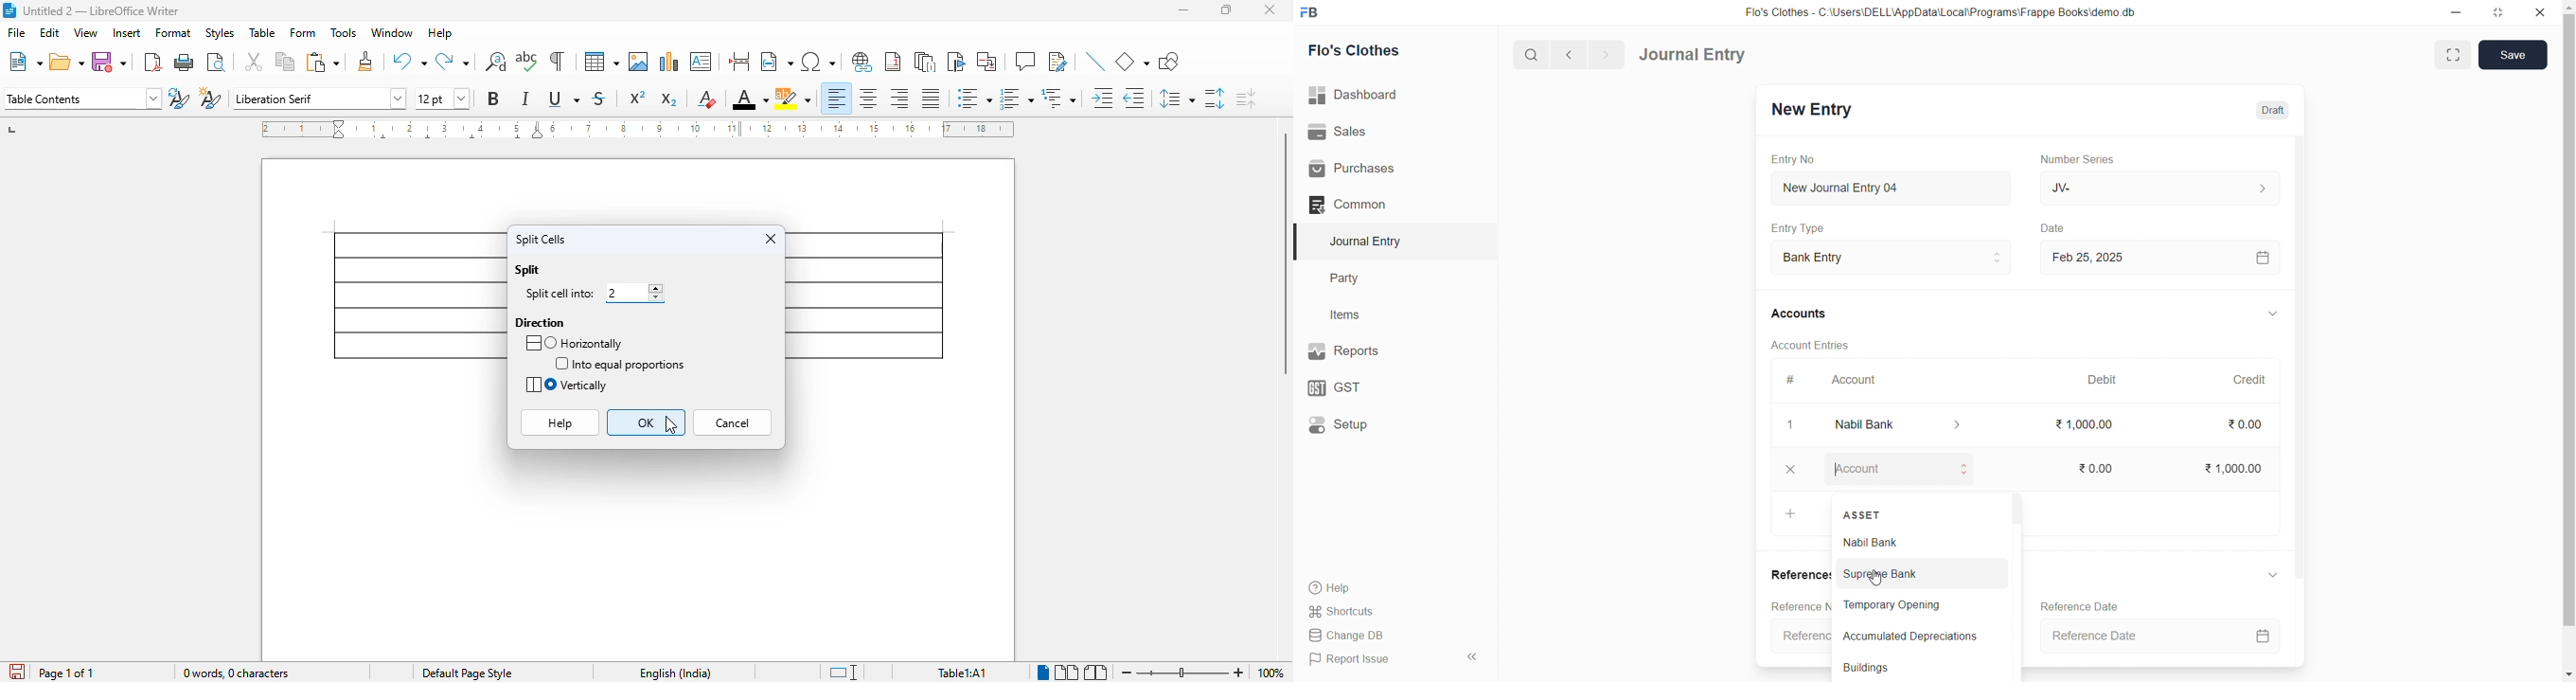  I want to click on Account, so click(1898, 423).